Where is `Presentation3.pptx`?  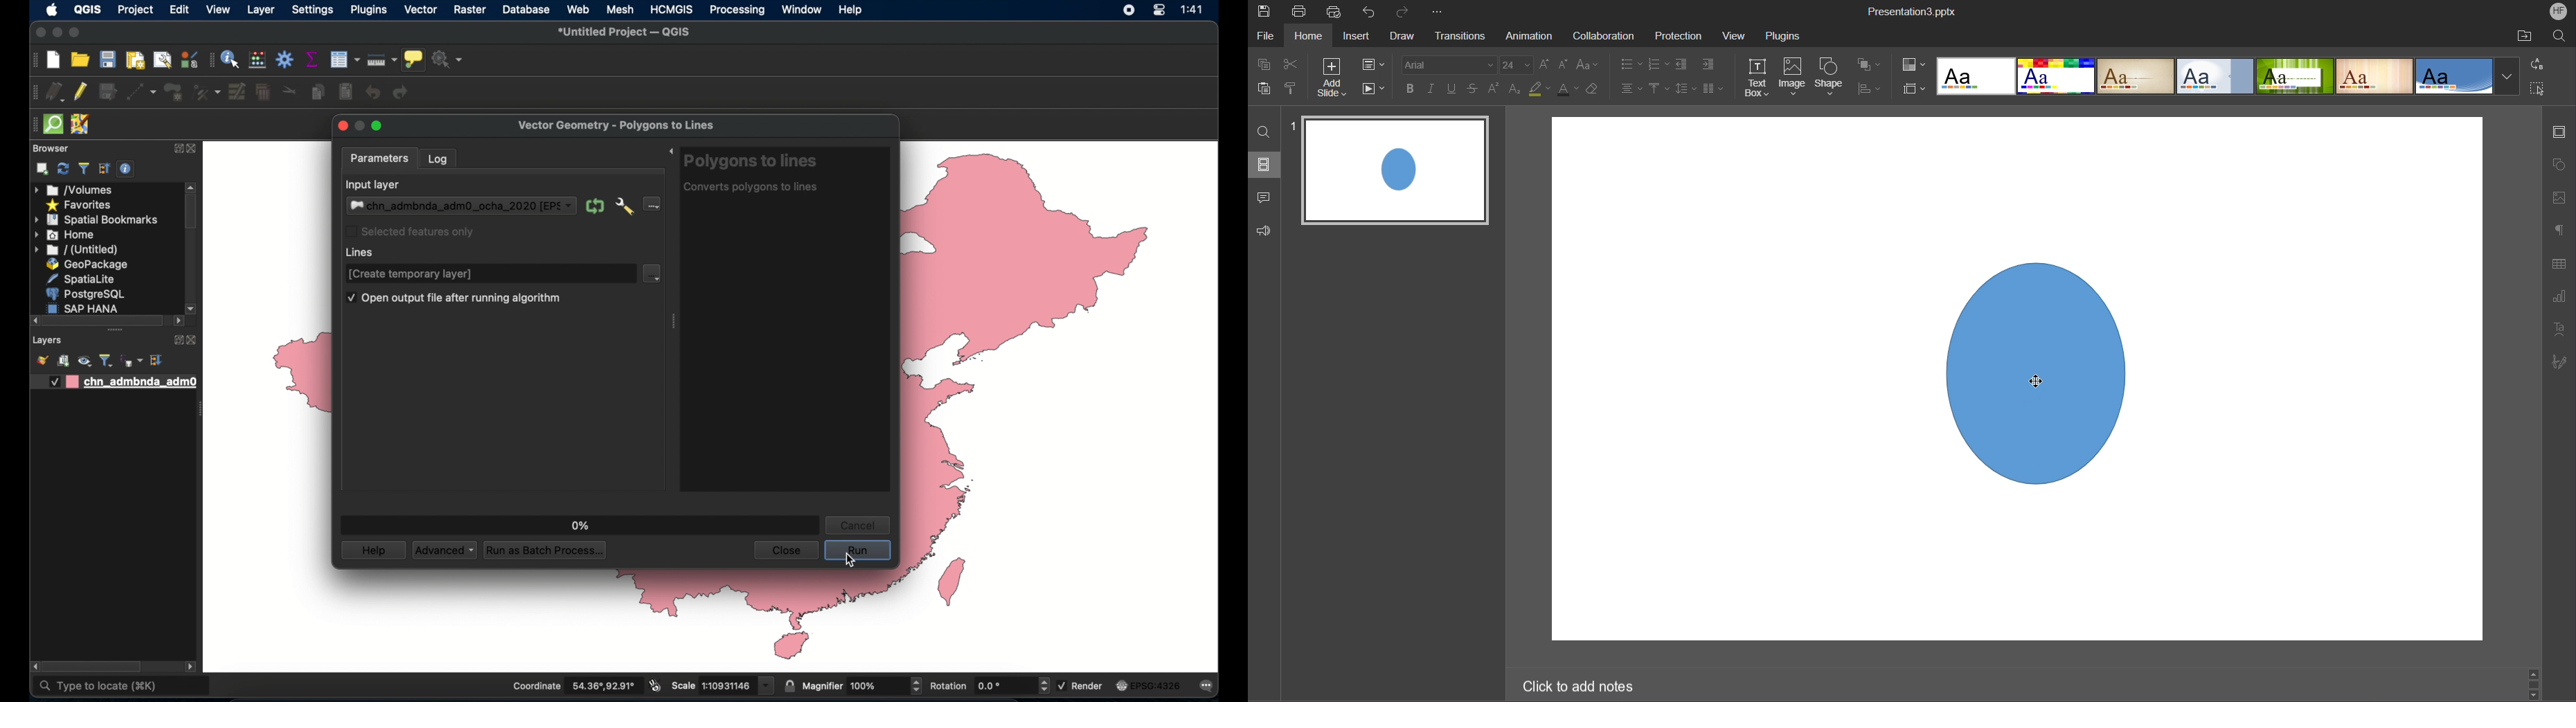
Presentation3.pptx is located at coordinates (1911, 12).